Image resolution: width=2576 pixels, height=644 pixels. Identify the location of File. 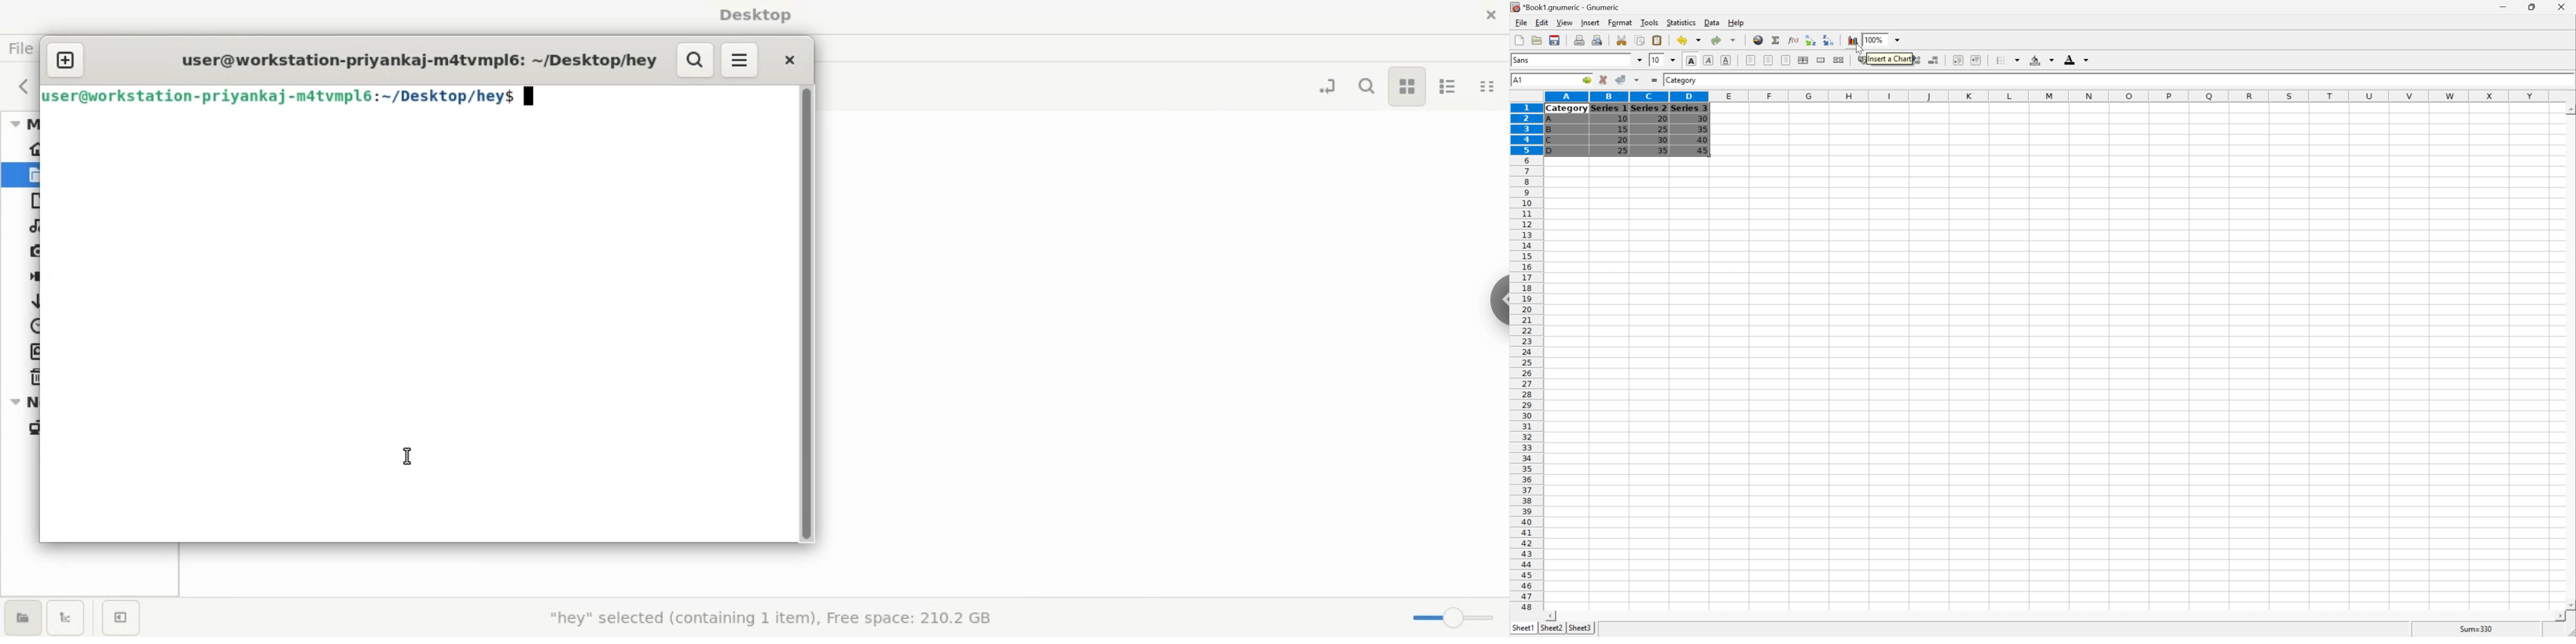
(1521, 22).